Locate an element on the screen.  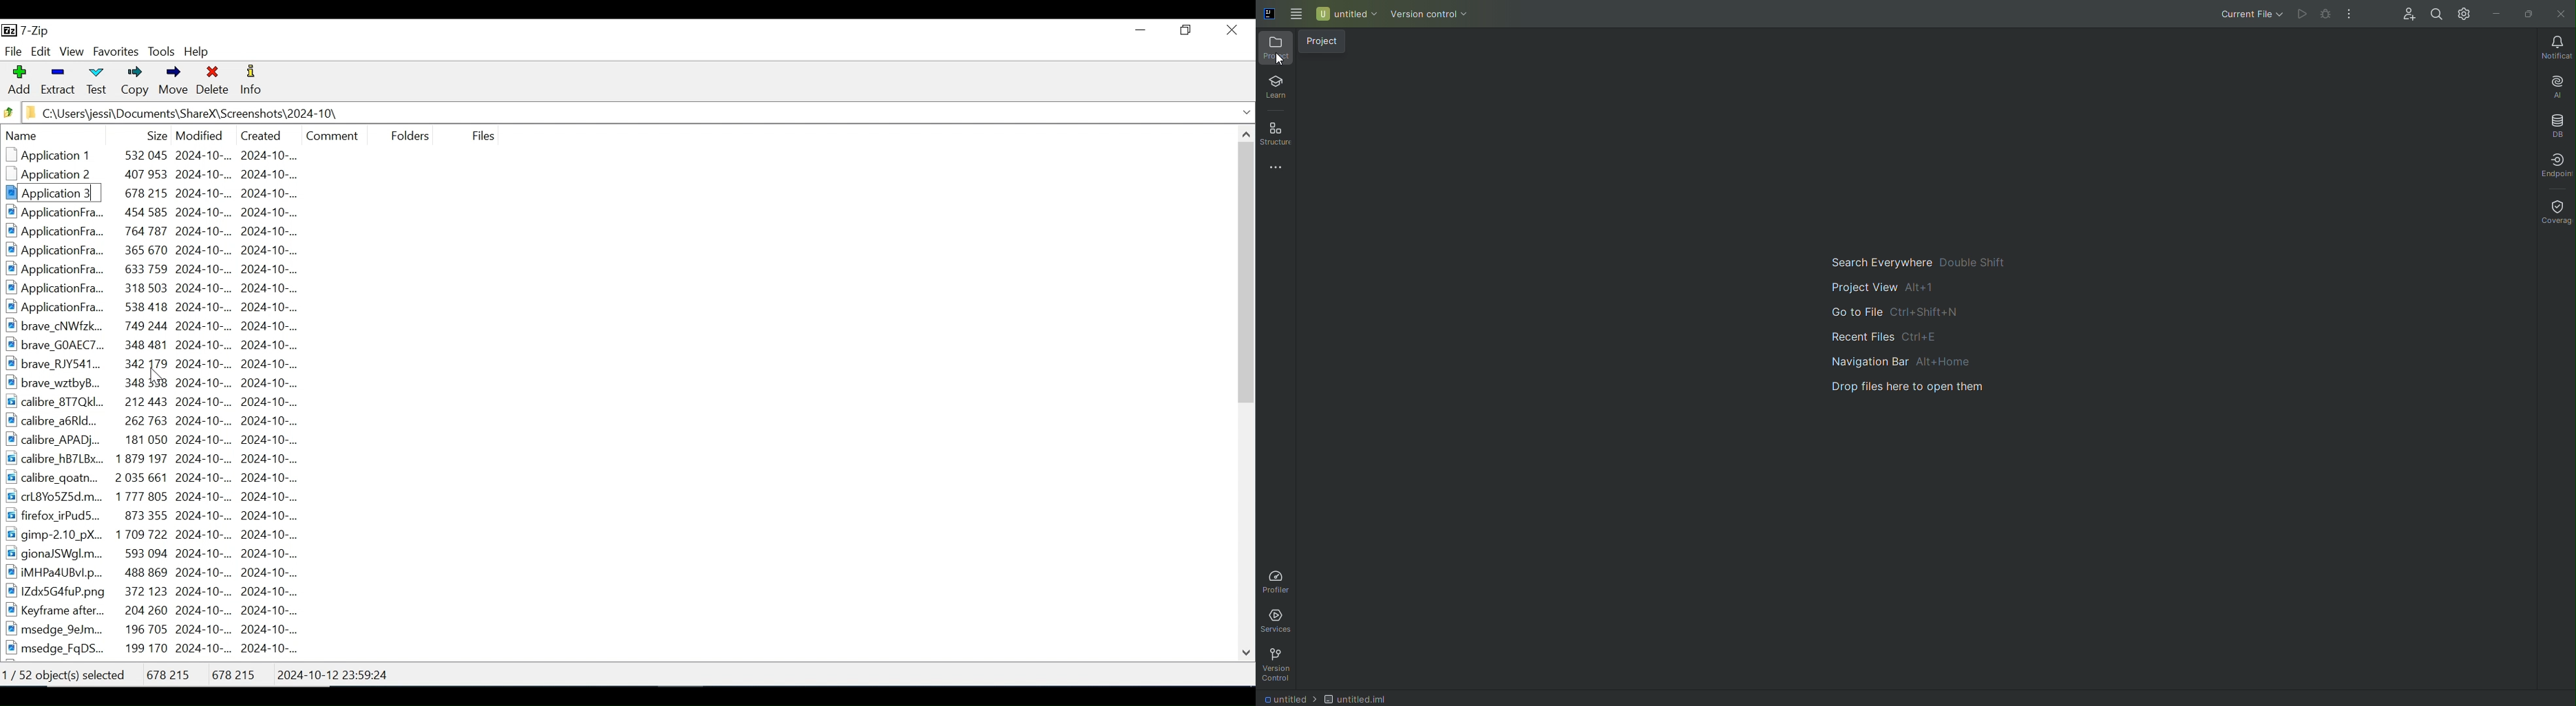
ApplicationFra.. 538 418 2024-10-.. 2024-10-... is located at coordinates (163, 307).